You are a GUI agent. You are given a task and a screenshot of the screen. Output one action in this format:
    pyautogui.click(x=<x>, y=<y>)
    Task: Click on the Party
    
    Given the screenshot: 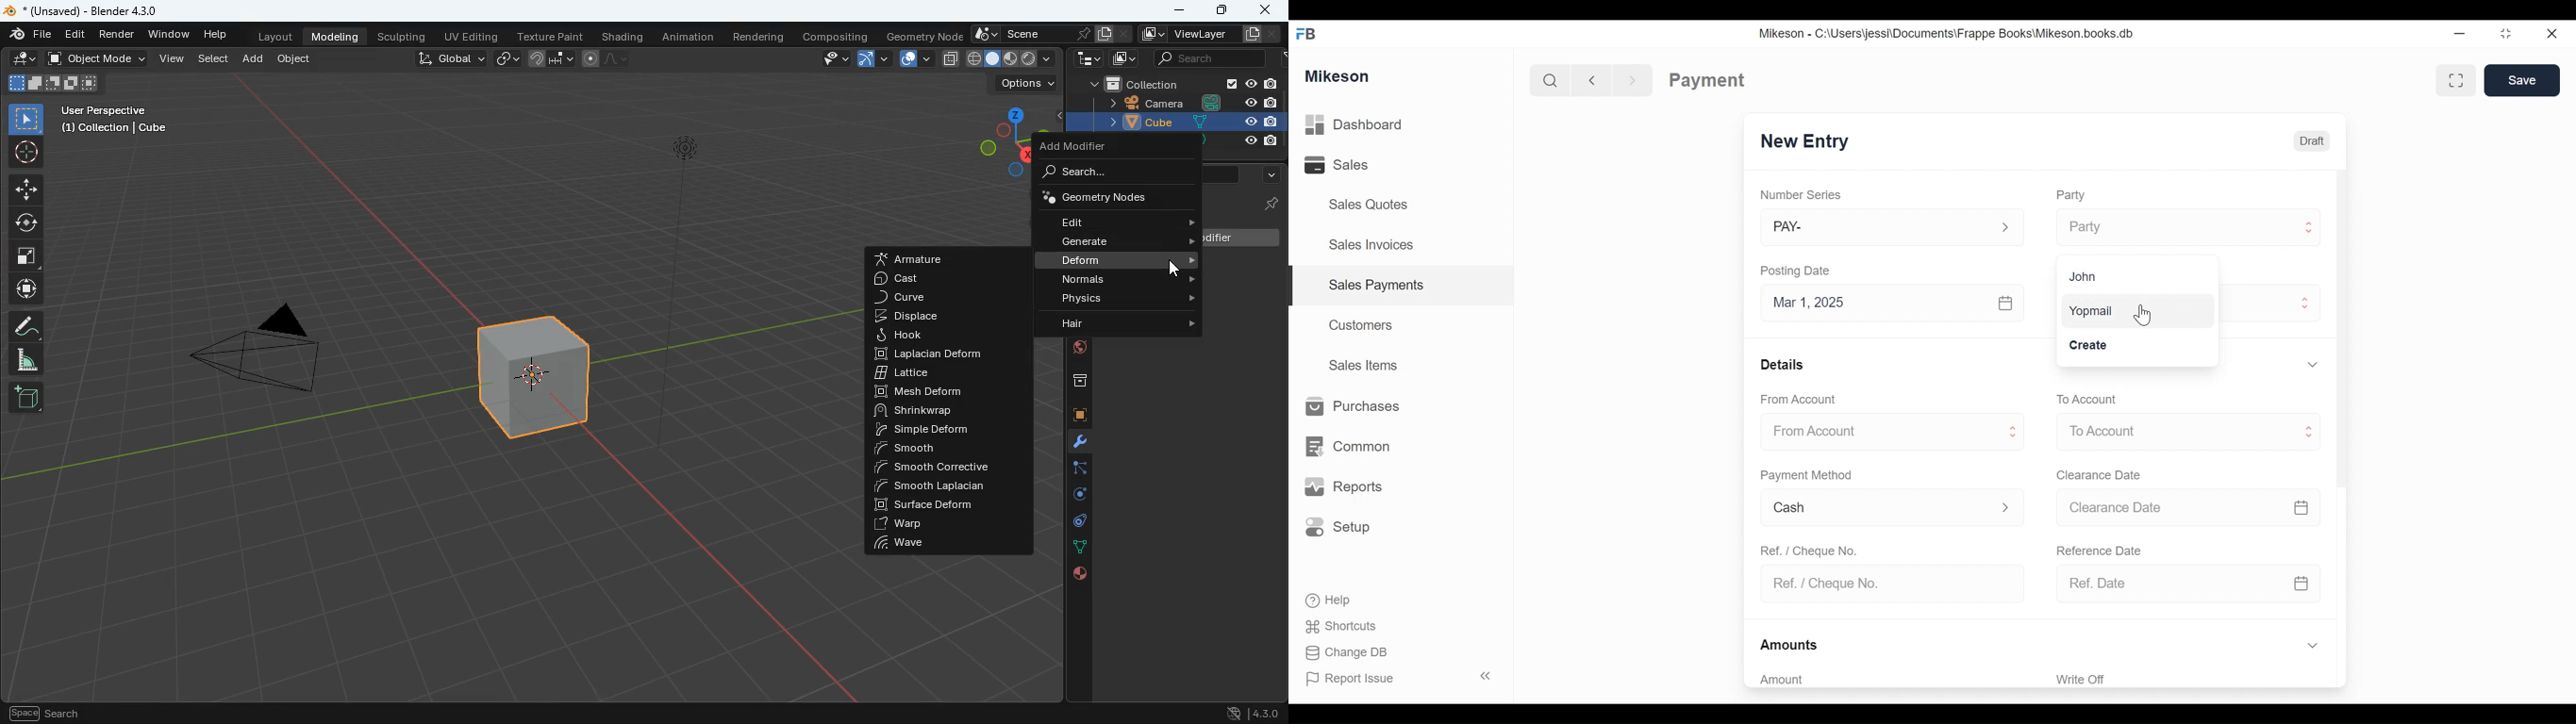 What is the action you would take?
    pyautogui.click(x=2075, y=196)
    